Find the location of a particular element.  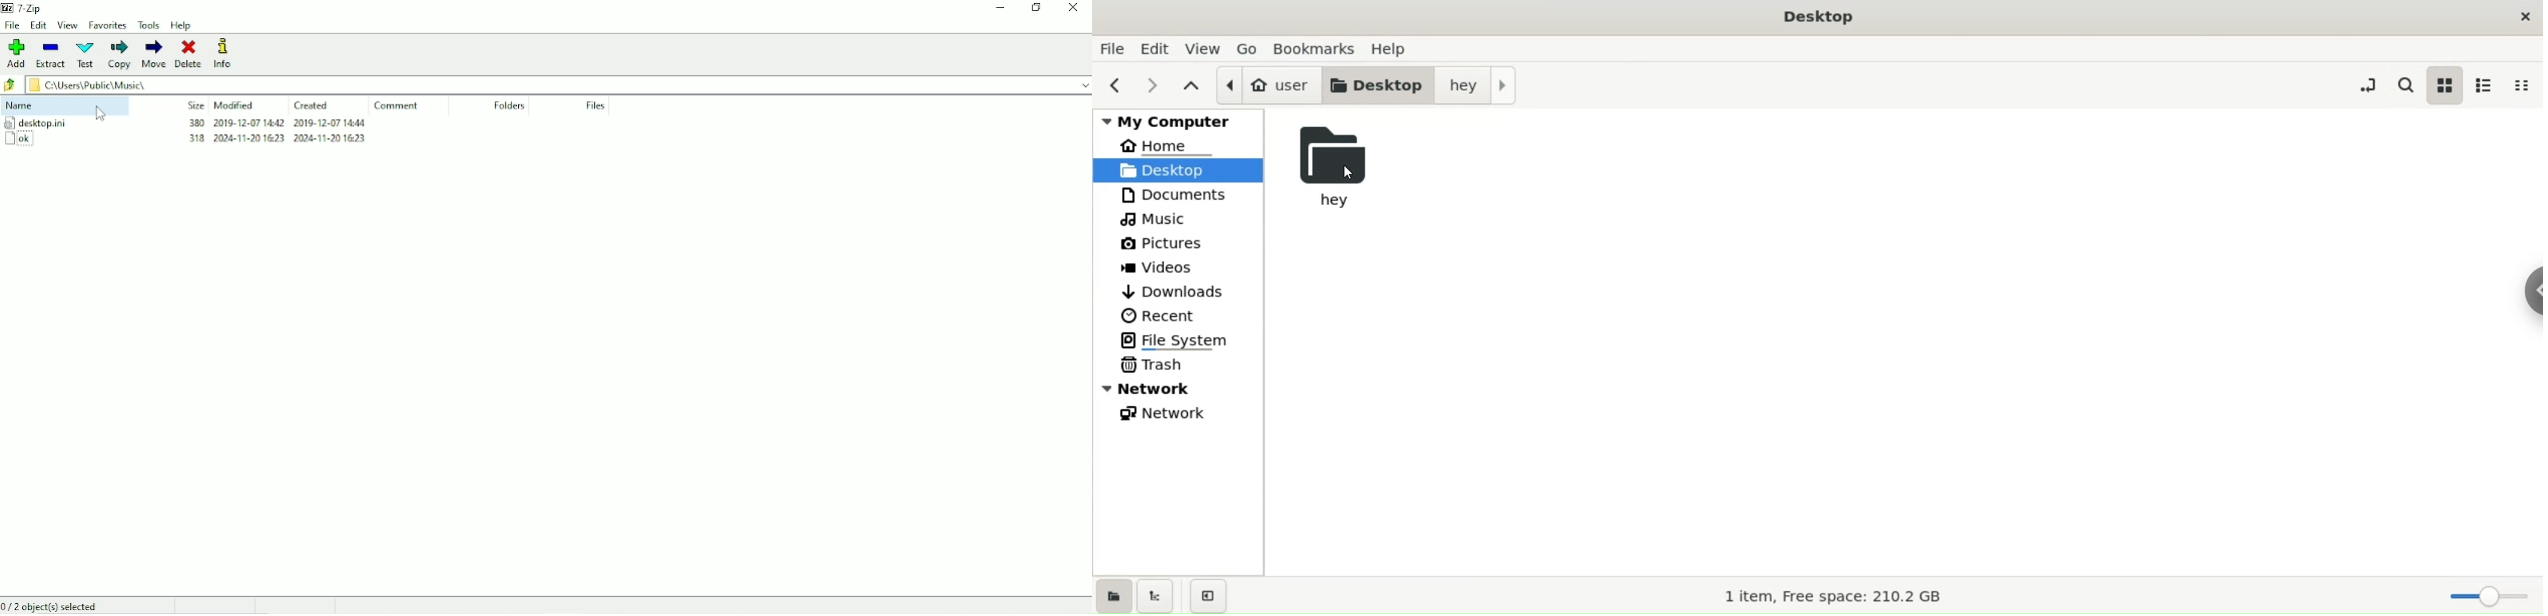

Tools is located at coordinates (149, 25).